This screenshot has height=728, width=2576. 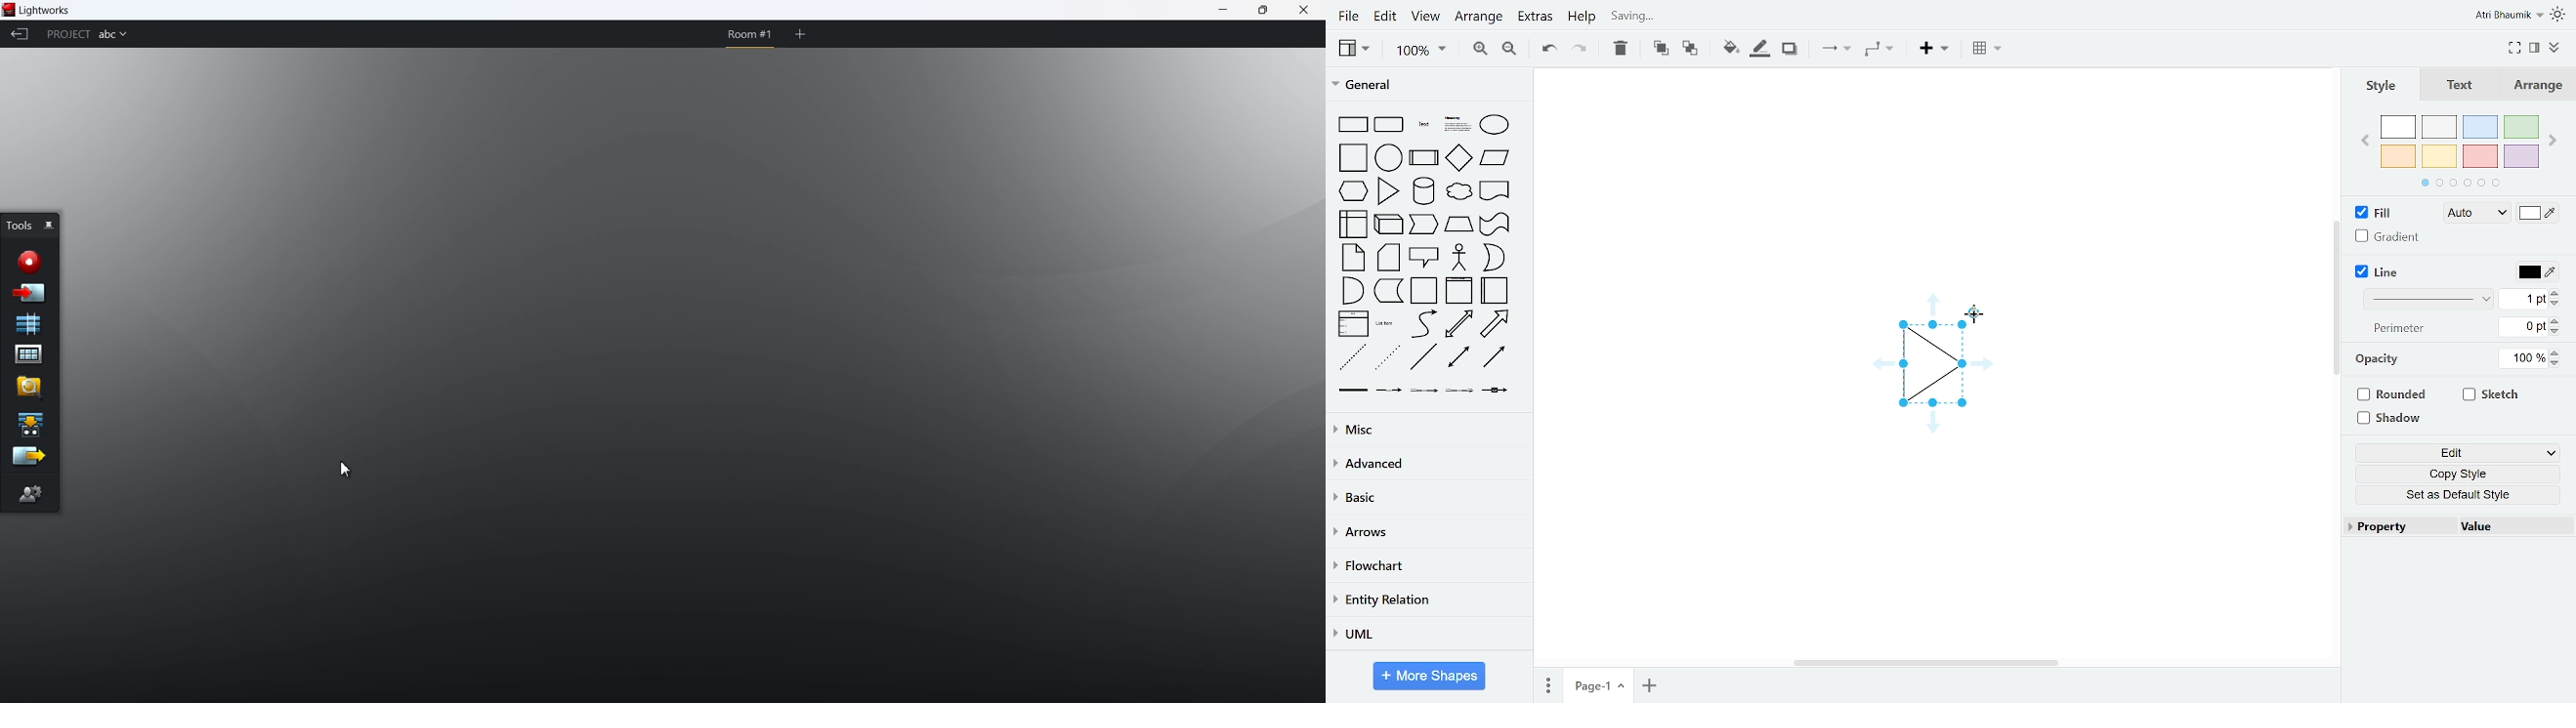 I want to click on extras, so click(x=1535, y=18).